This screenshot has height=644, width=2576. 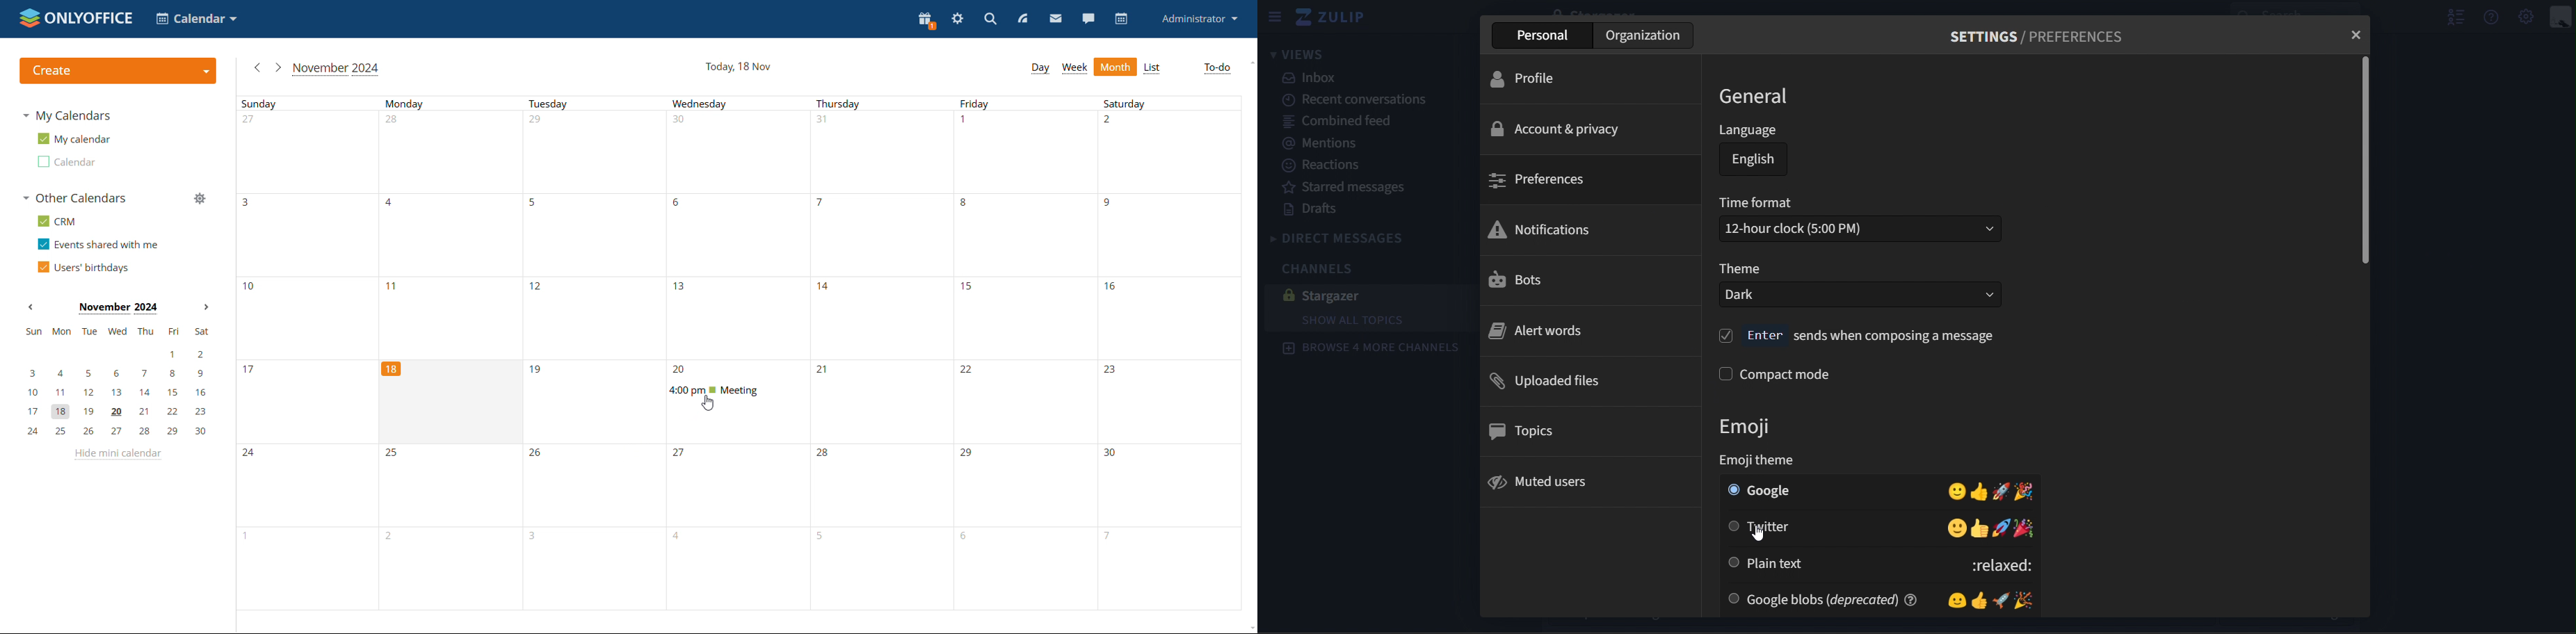 What do you see at coordinates (83, 267) in the screenshot?
I see `users' birthdays` at bounding box center [83, 267].